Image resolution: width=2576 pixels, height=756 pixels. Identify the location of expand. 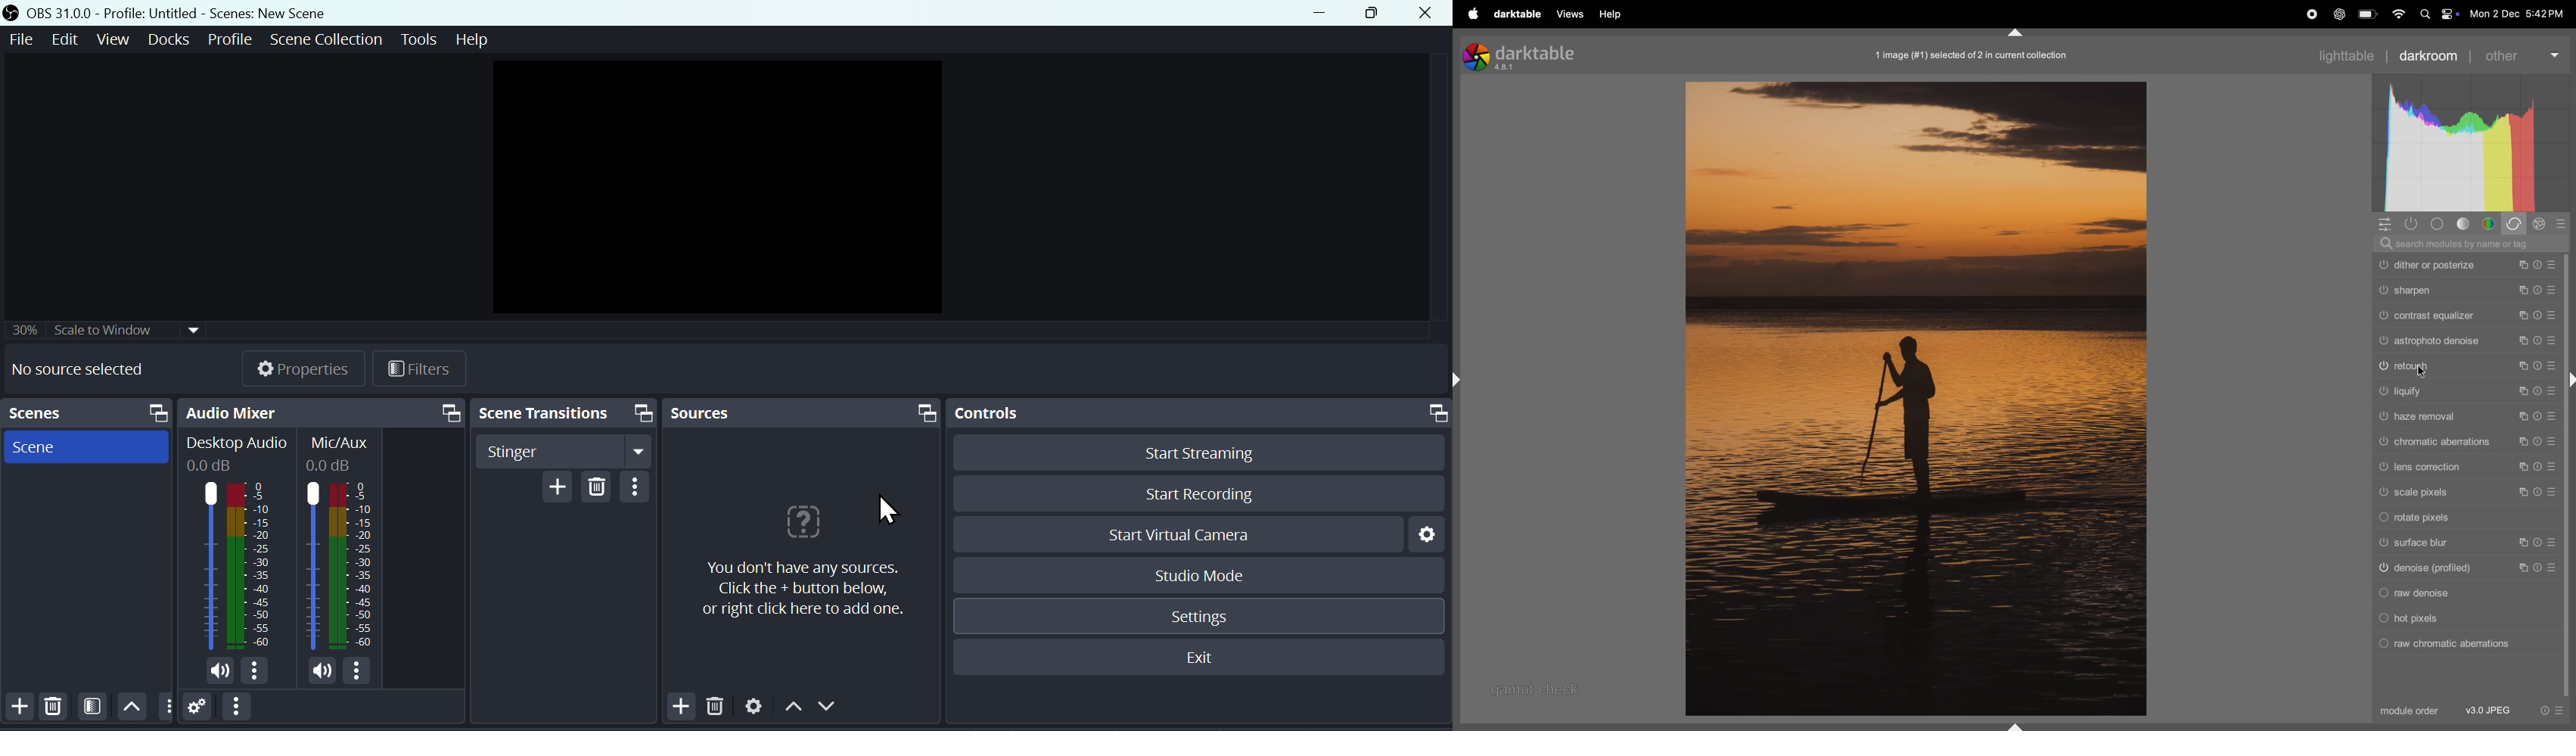
(2016, 724).